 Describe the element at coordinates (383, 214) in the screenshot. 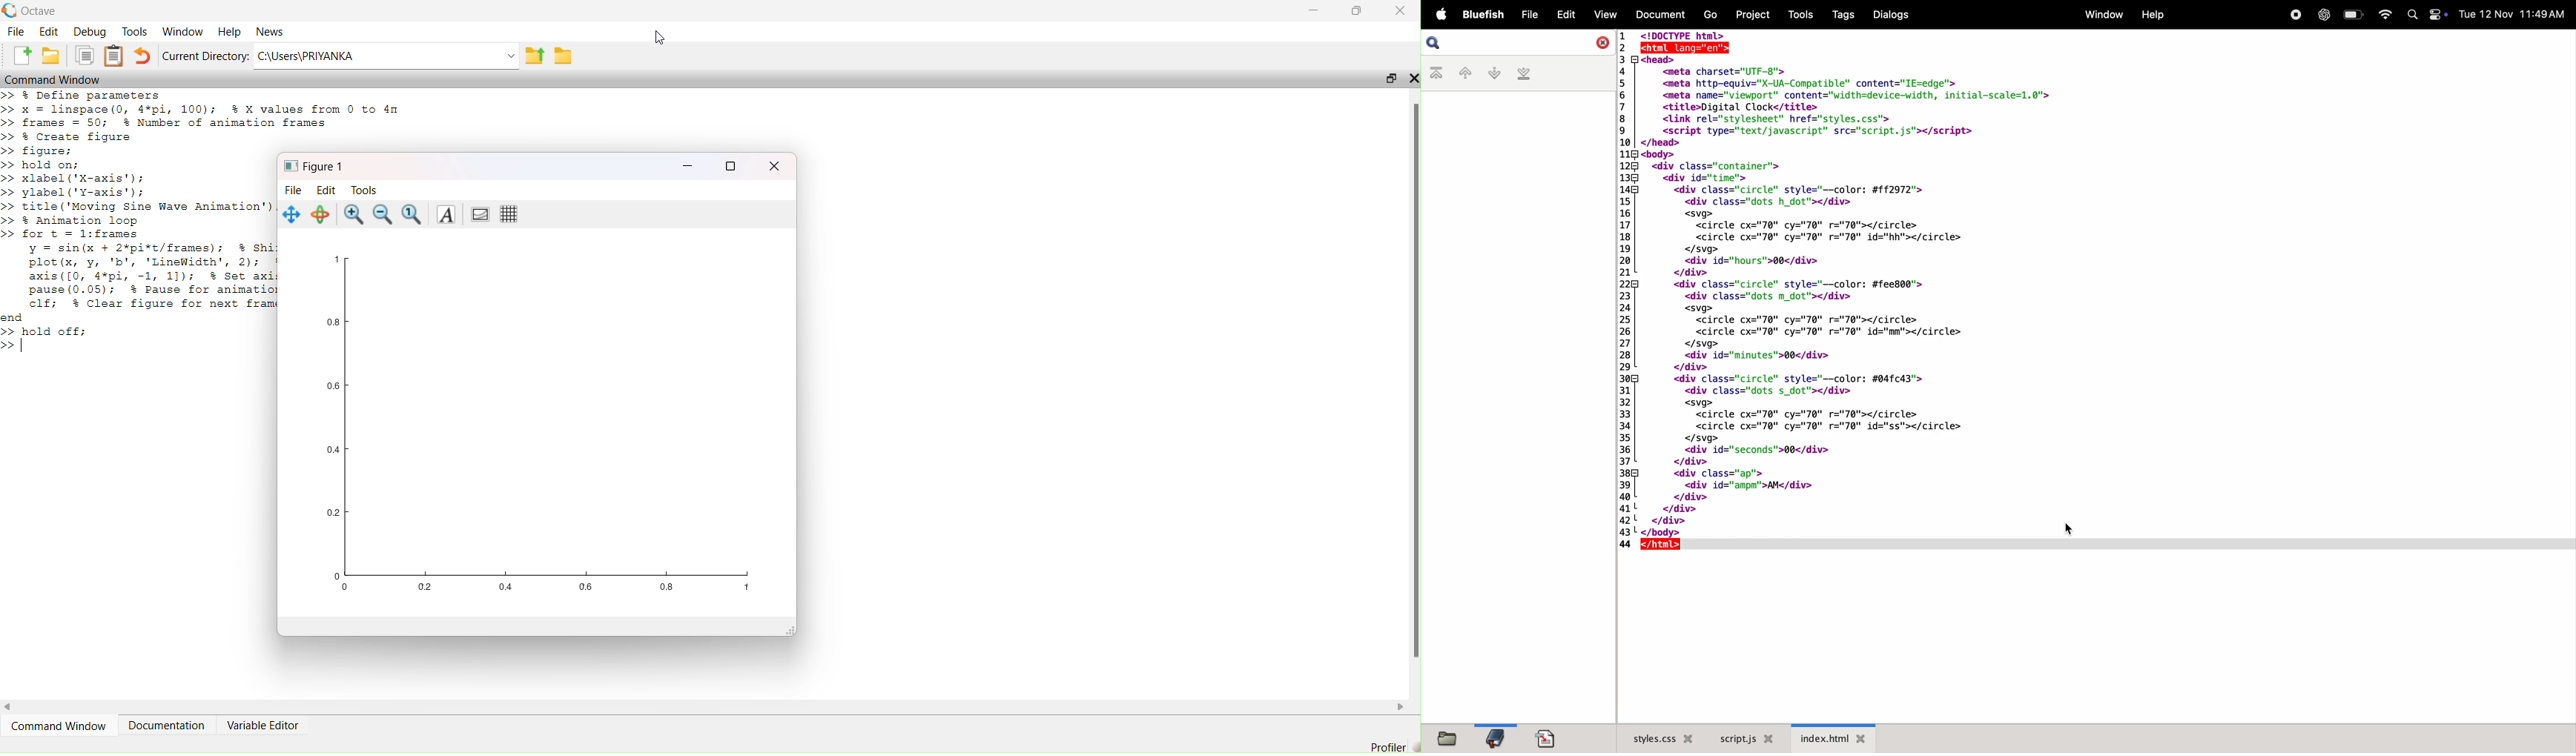

I see `zoom out` at that location.